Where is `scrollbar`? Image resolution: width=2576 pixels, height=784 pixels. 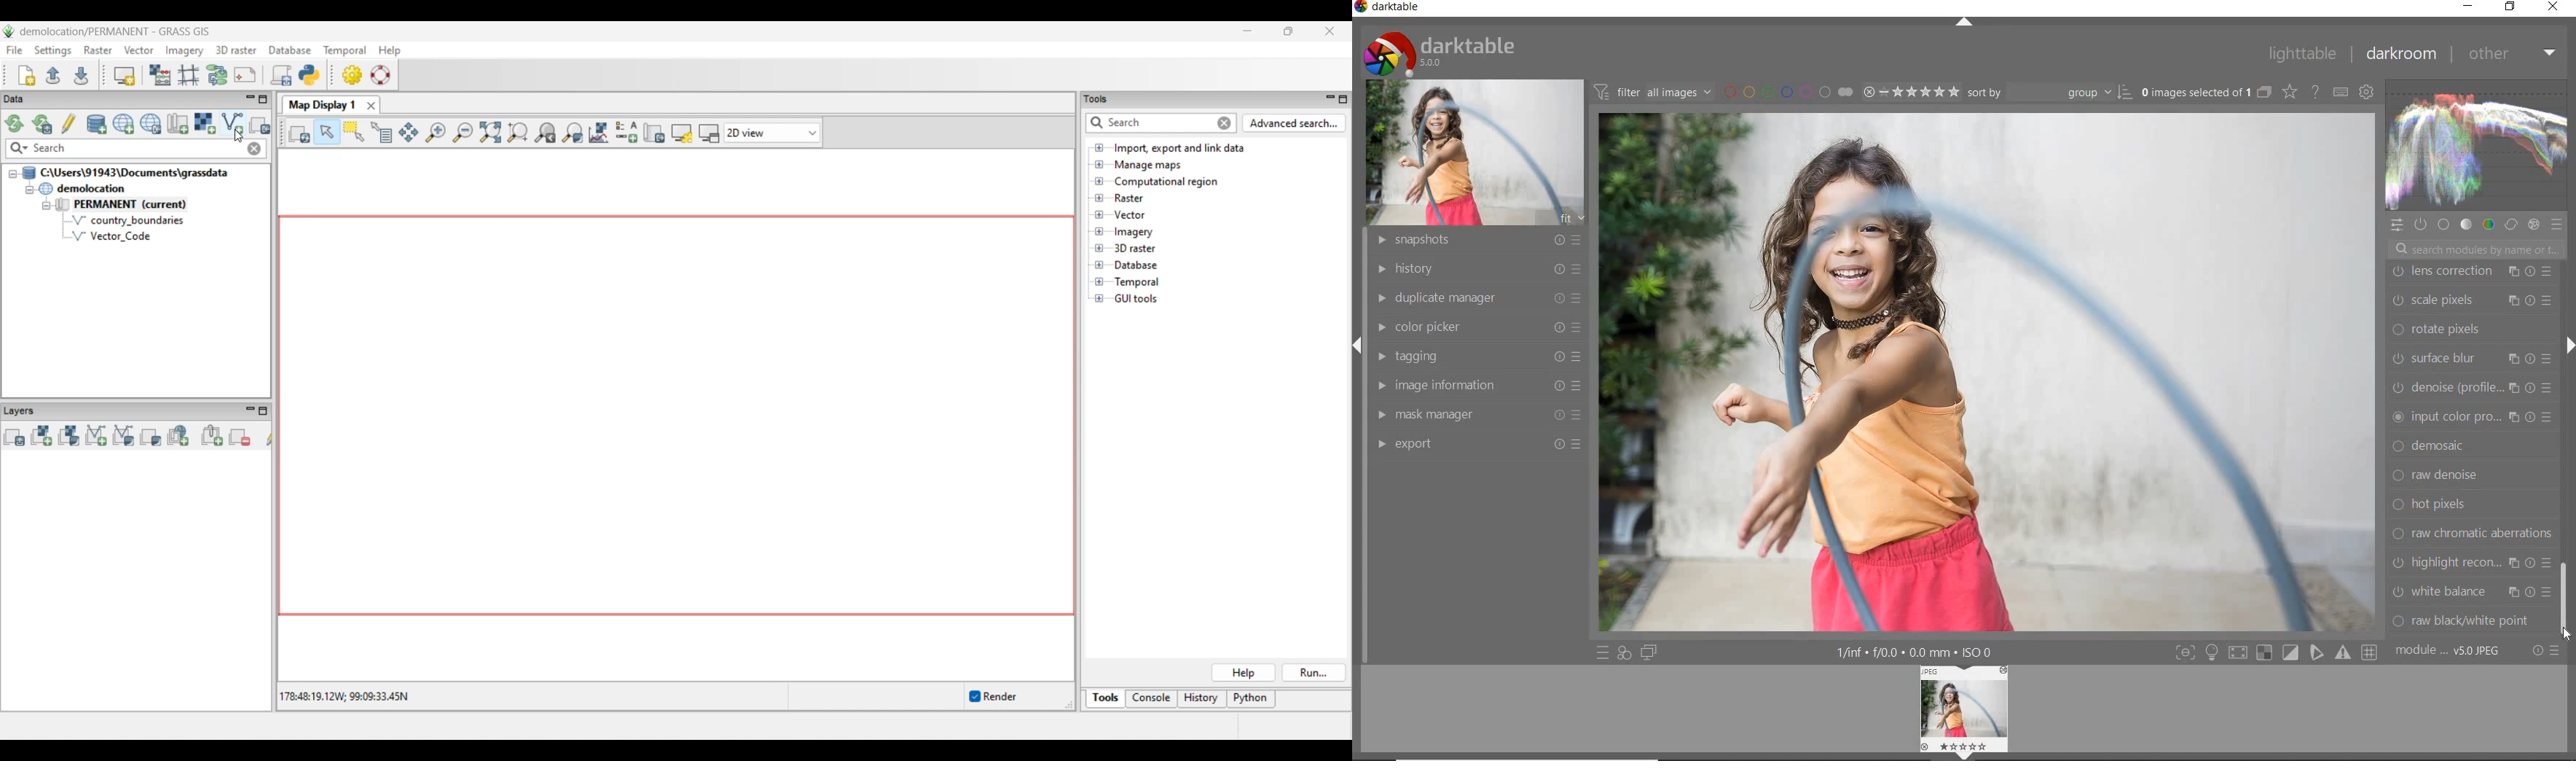 scrollbar is located at coordinates (2561, 592).